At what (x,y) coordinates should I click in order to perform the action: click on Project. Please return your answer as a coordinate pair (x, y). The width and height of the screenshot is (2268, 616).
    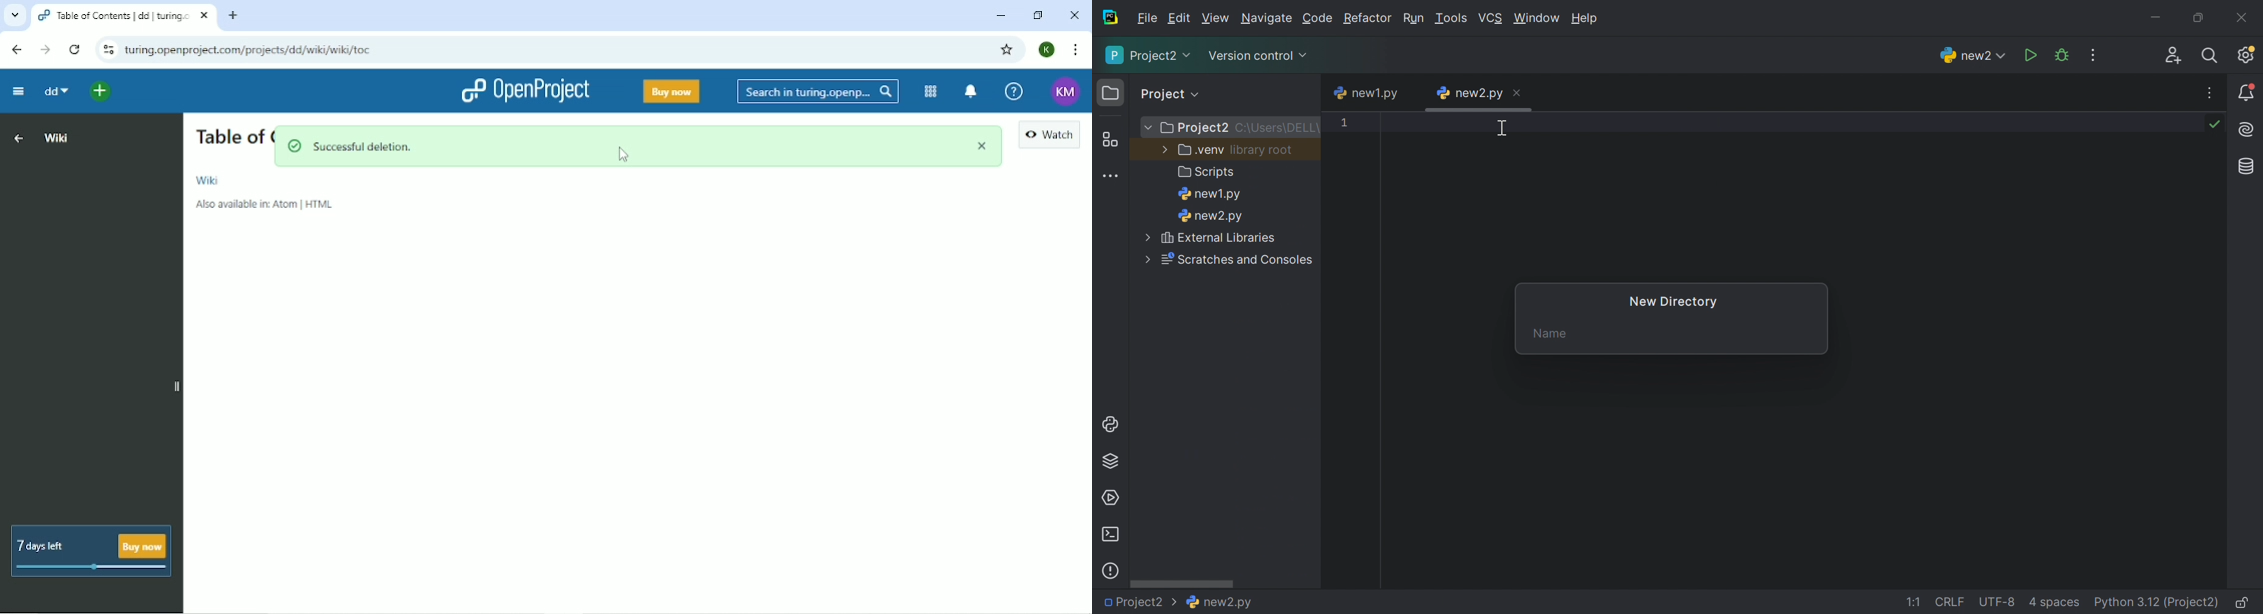
    Looking at the image, I should click on (1171, 92).